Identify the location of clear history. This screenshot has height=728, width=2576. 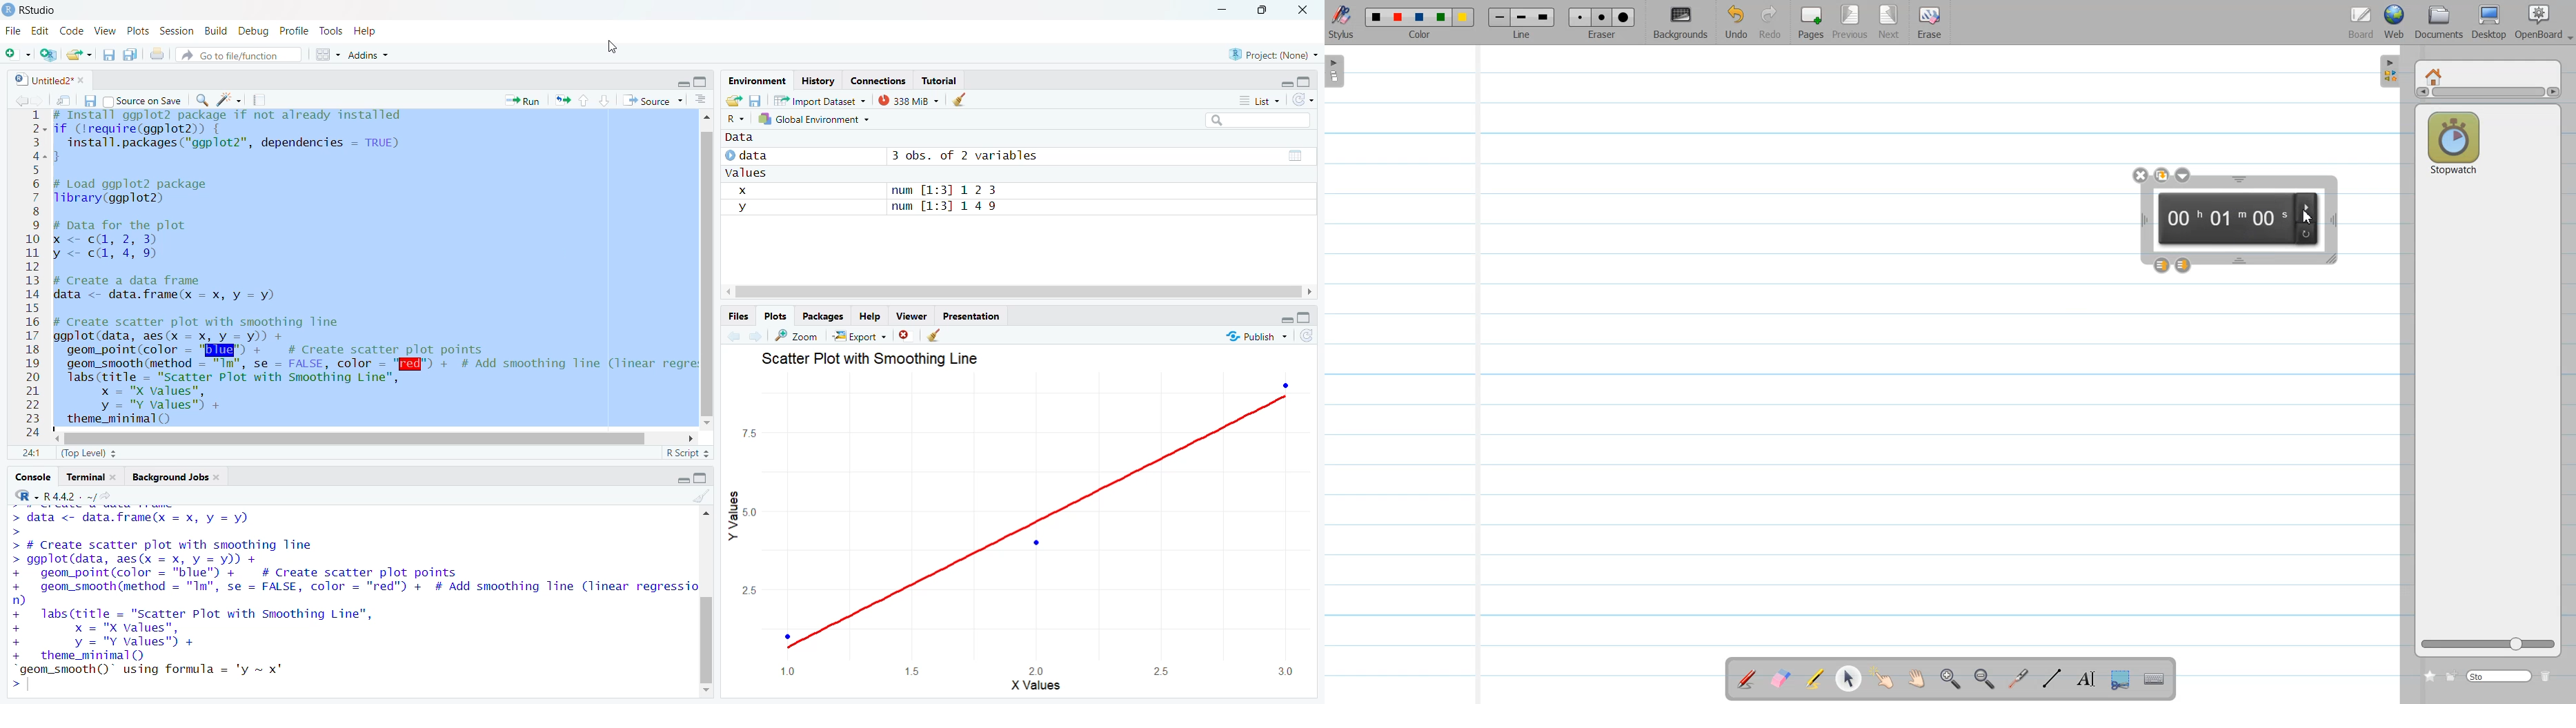
(965, 99).